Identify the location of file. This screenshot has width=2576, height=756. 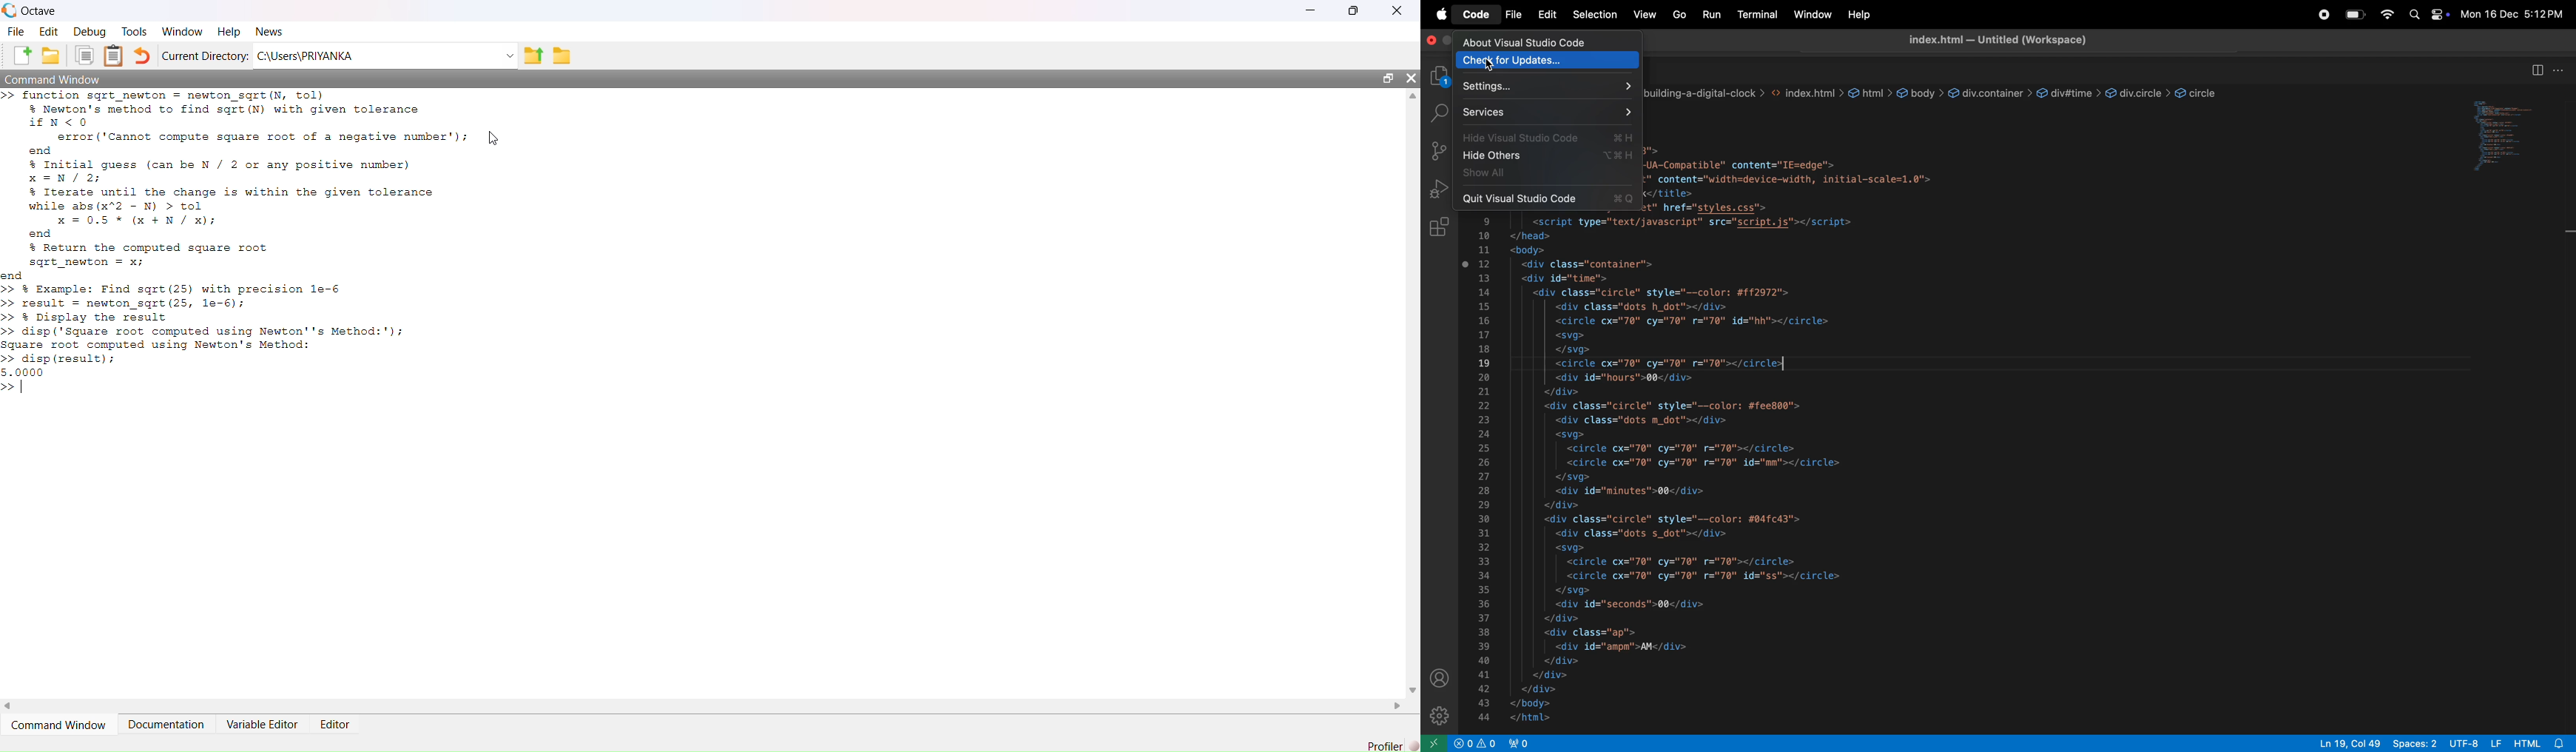
(1510, 15).